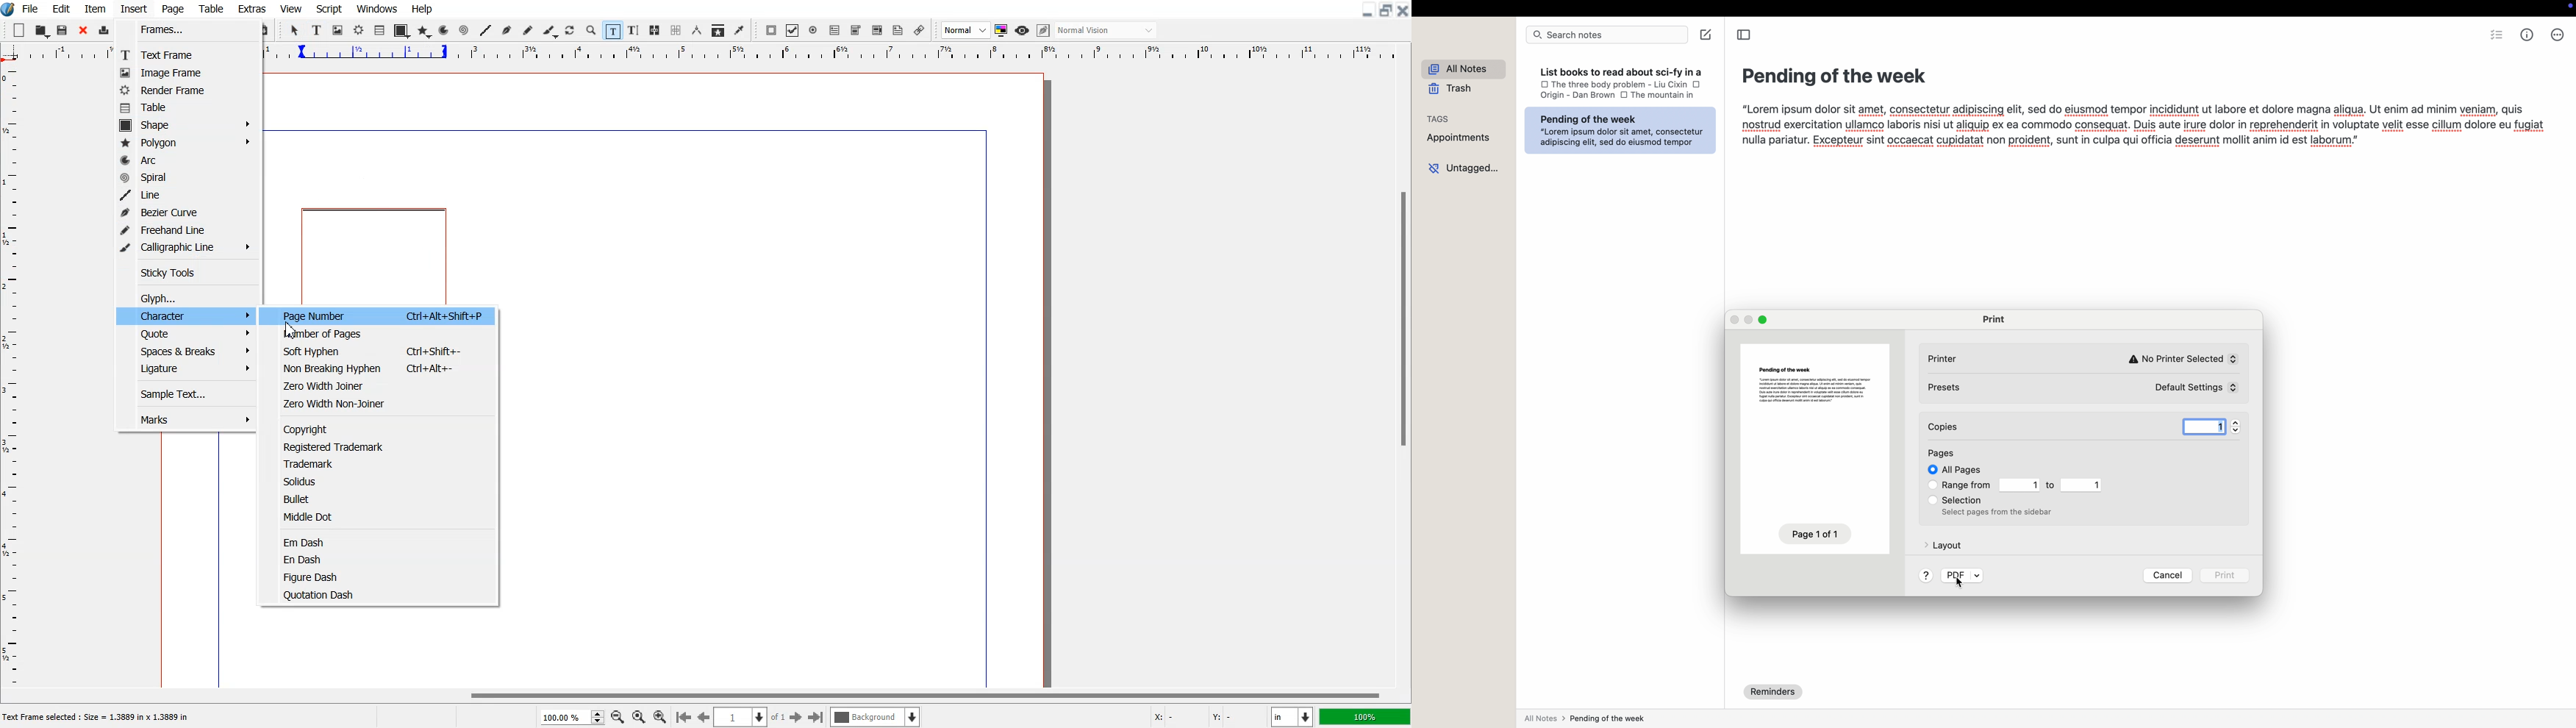 This screenshot has width=2576, height=728. I want to click on Image Frame, so click(338, 30).